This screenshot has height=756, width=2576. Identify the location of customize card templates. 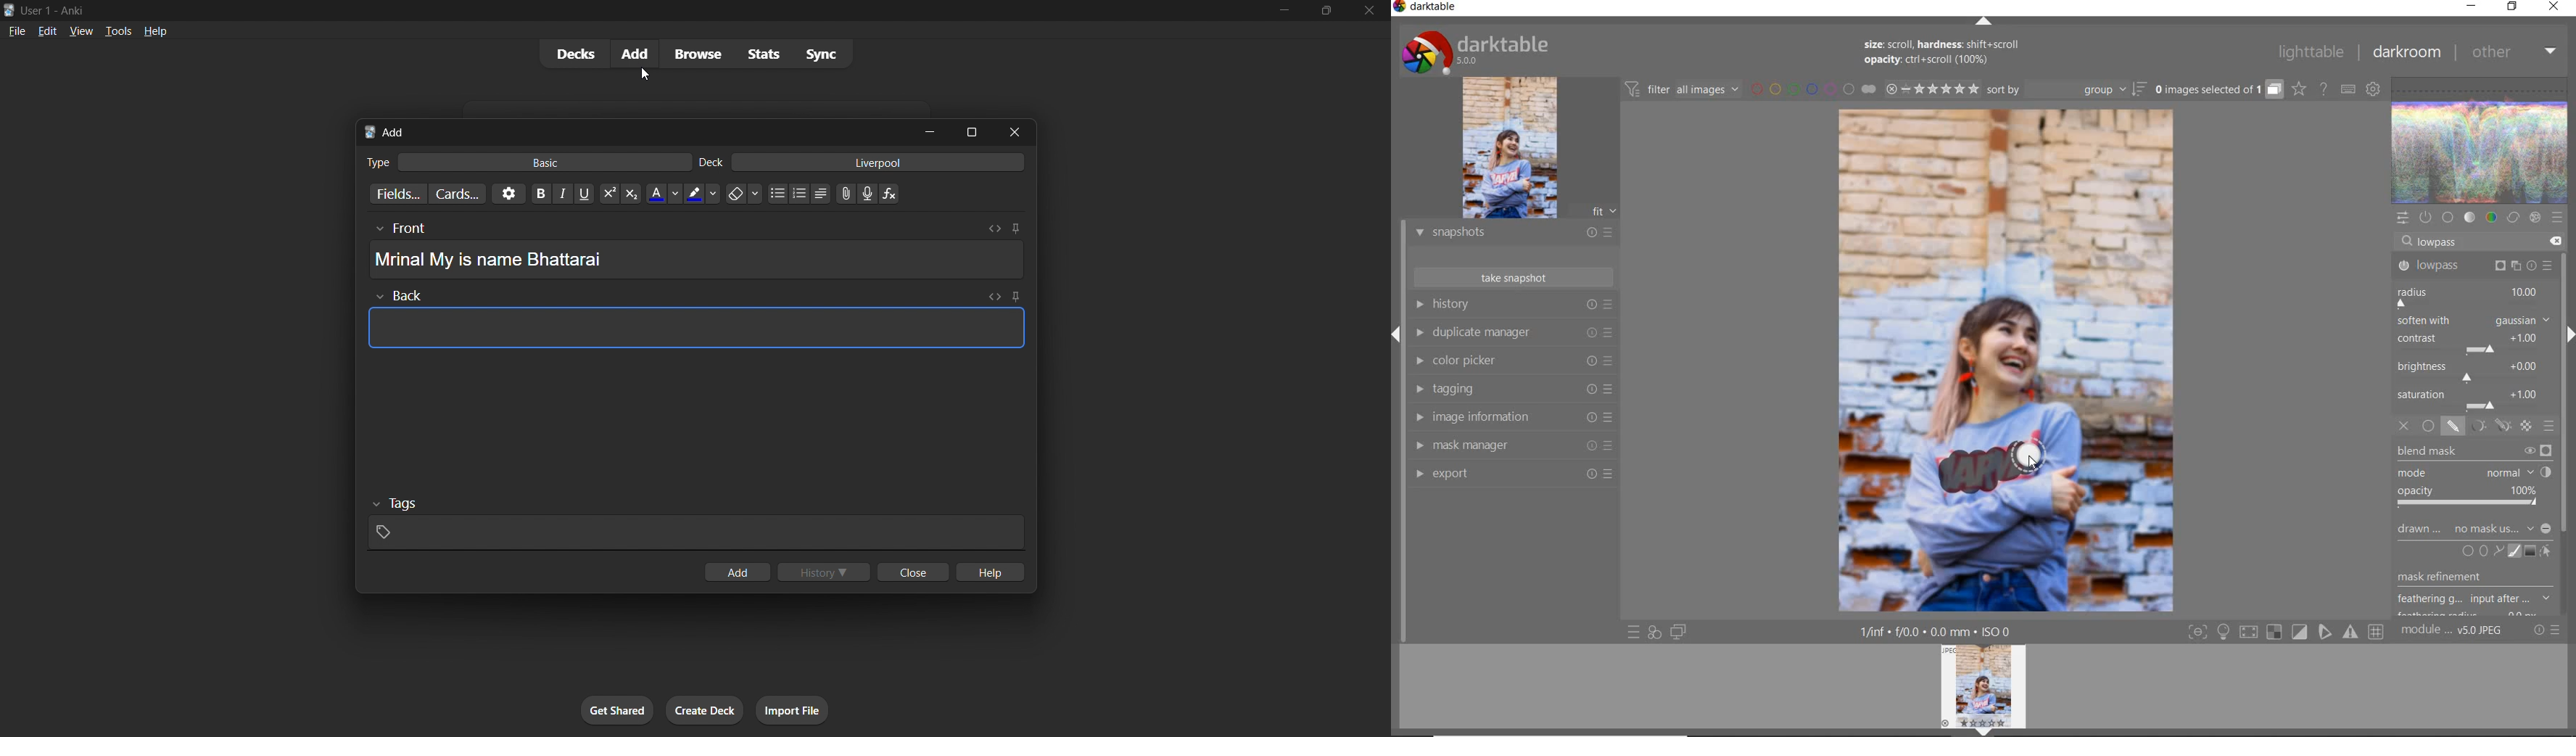
(458, 194).